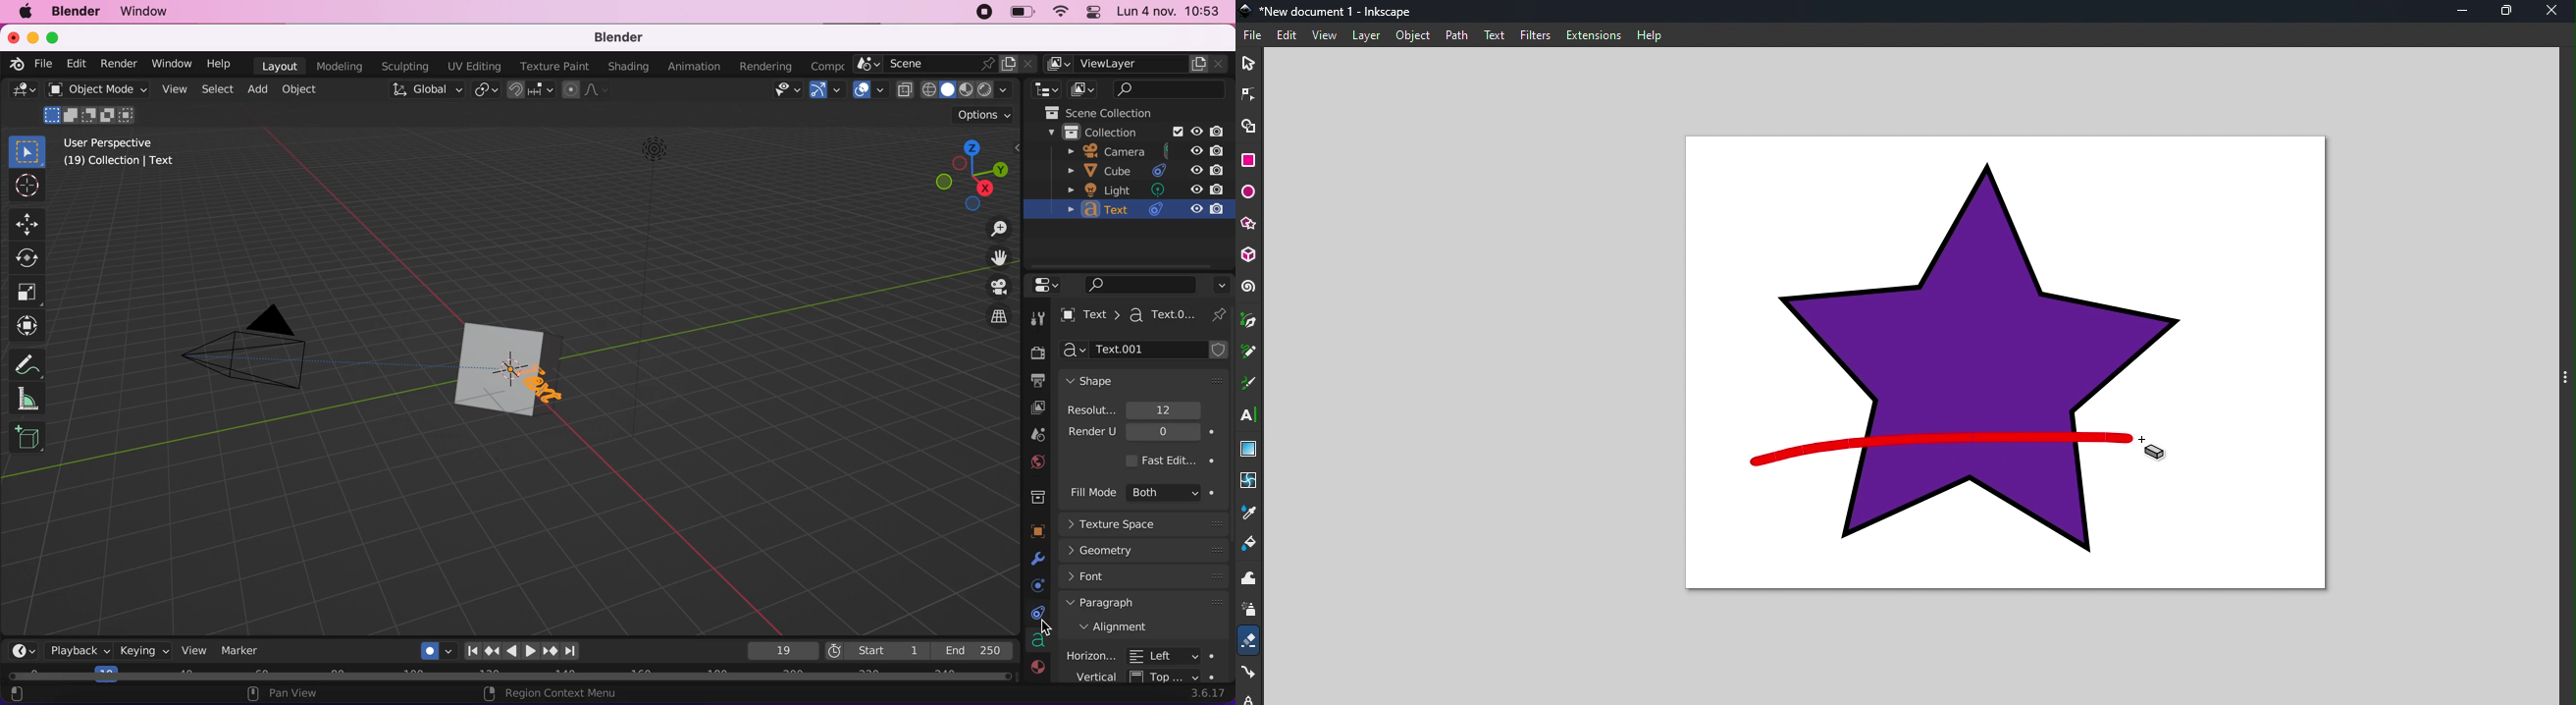 The image size is (2576, 728). What do you see at coordinates (25, 648) in the screenshot?
I see `editor type` at bounding box center [25, 648].